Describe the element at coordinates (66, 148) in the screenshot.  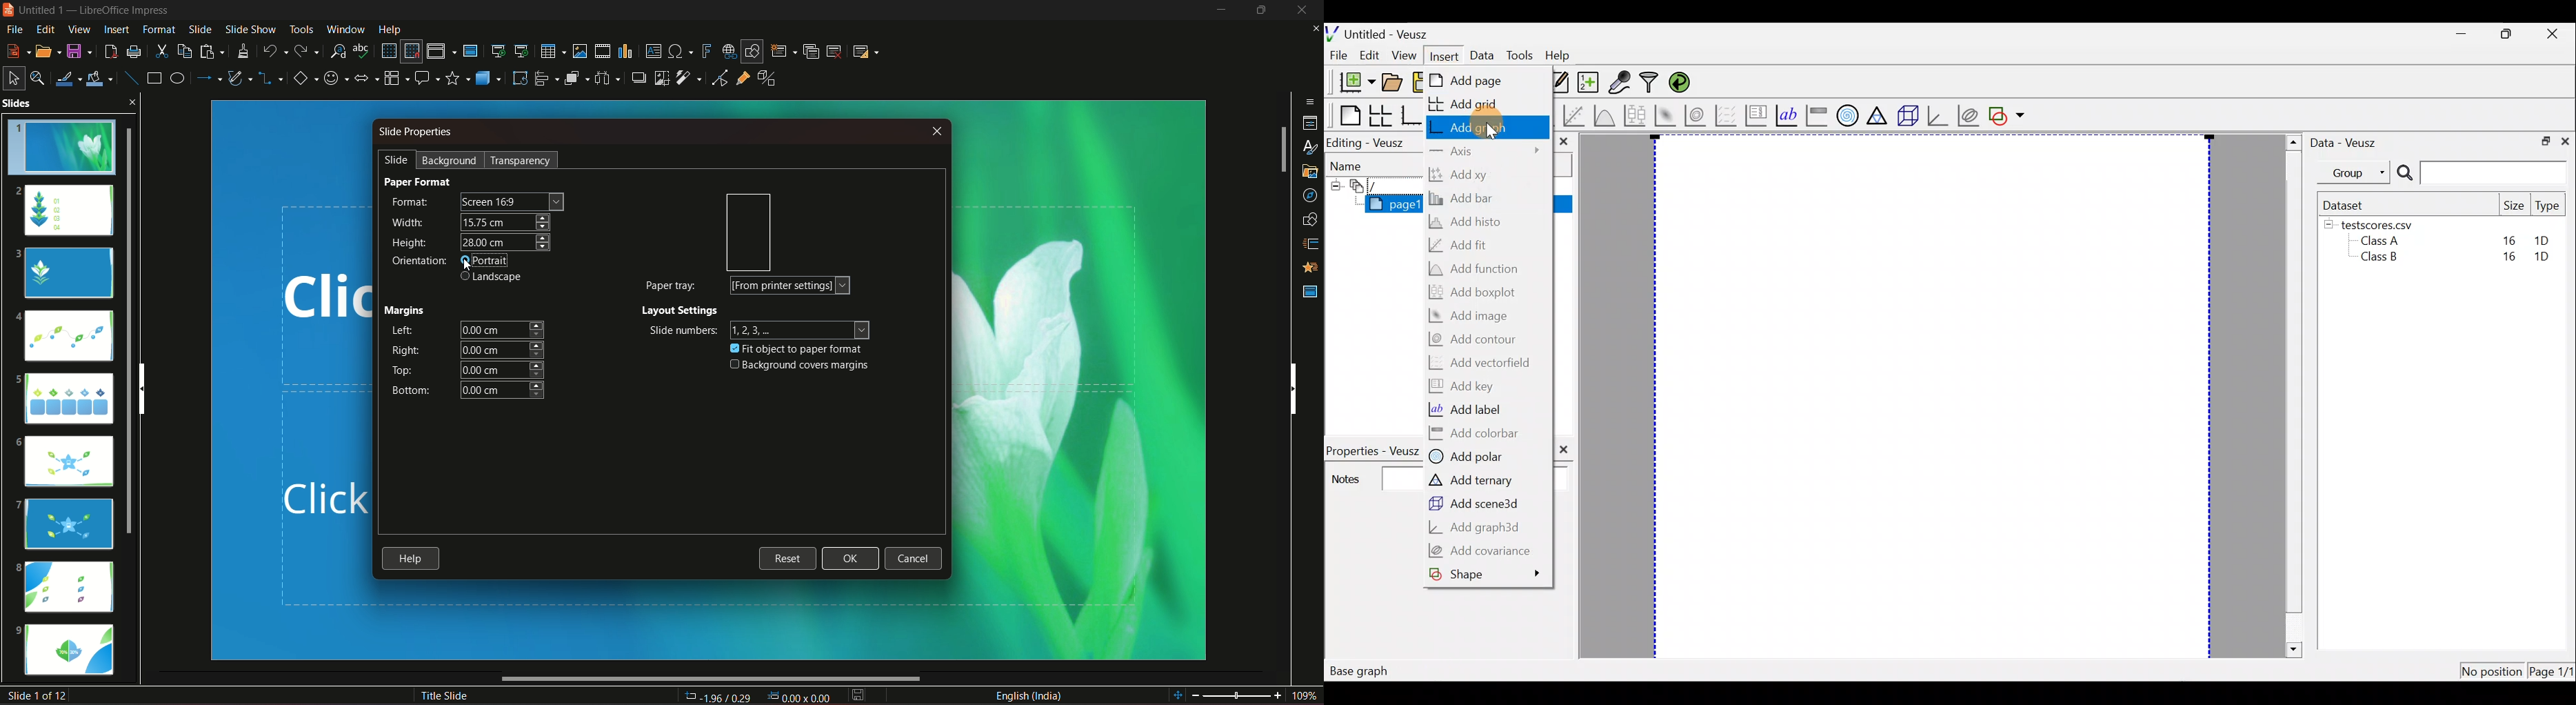
I see `slide 1` at that location.